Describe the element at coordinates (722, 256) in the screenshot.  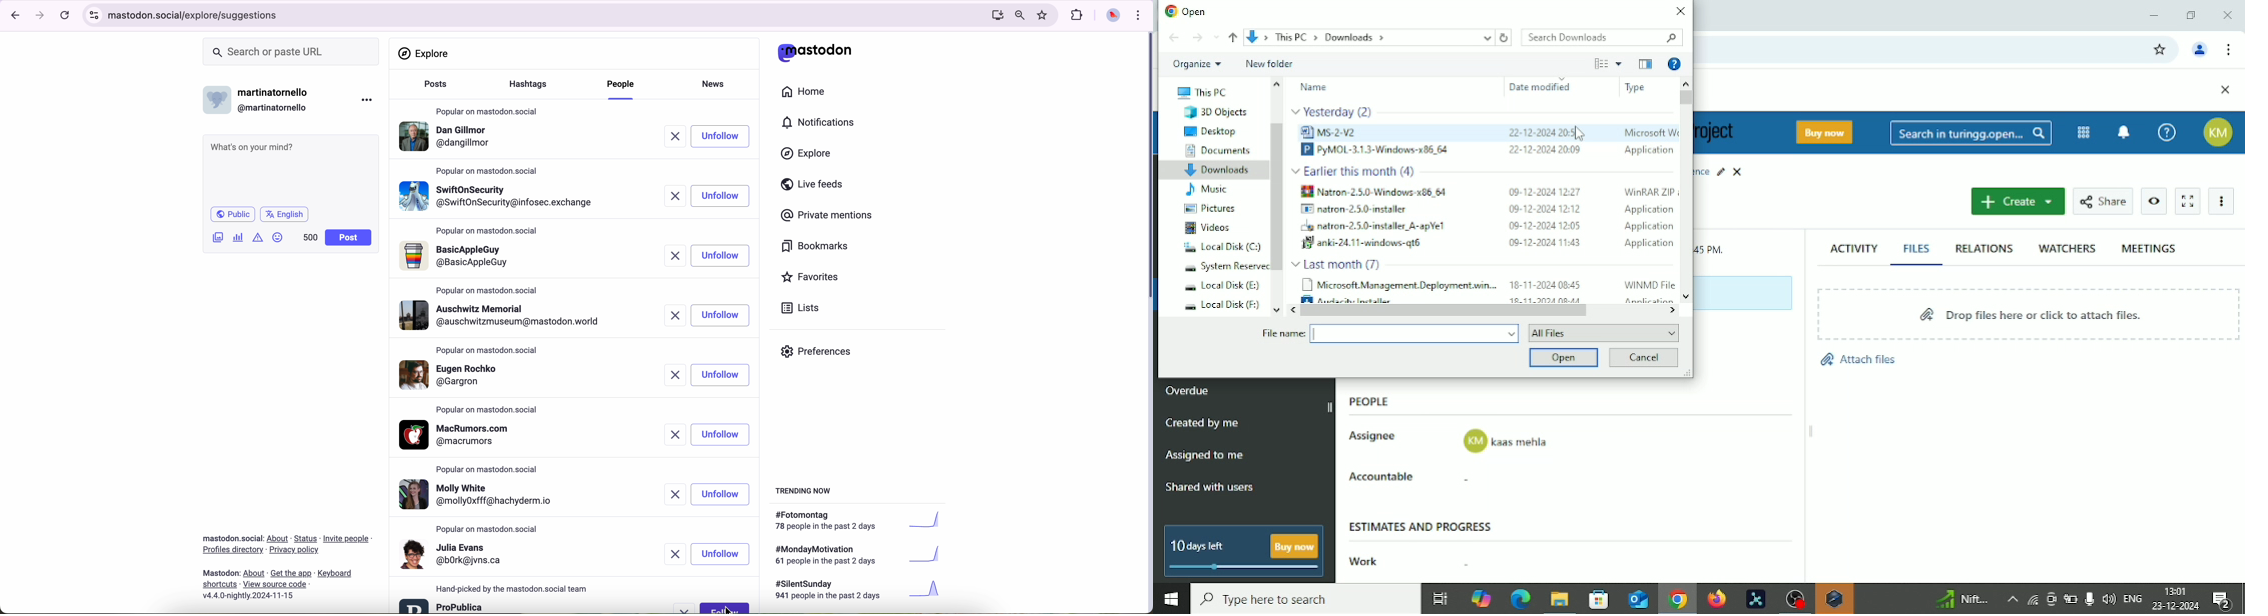
I see `unfollow` at that location.